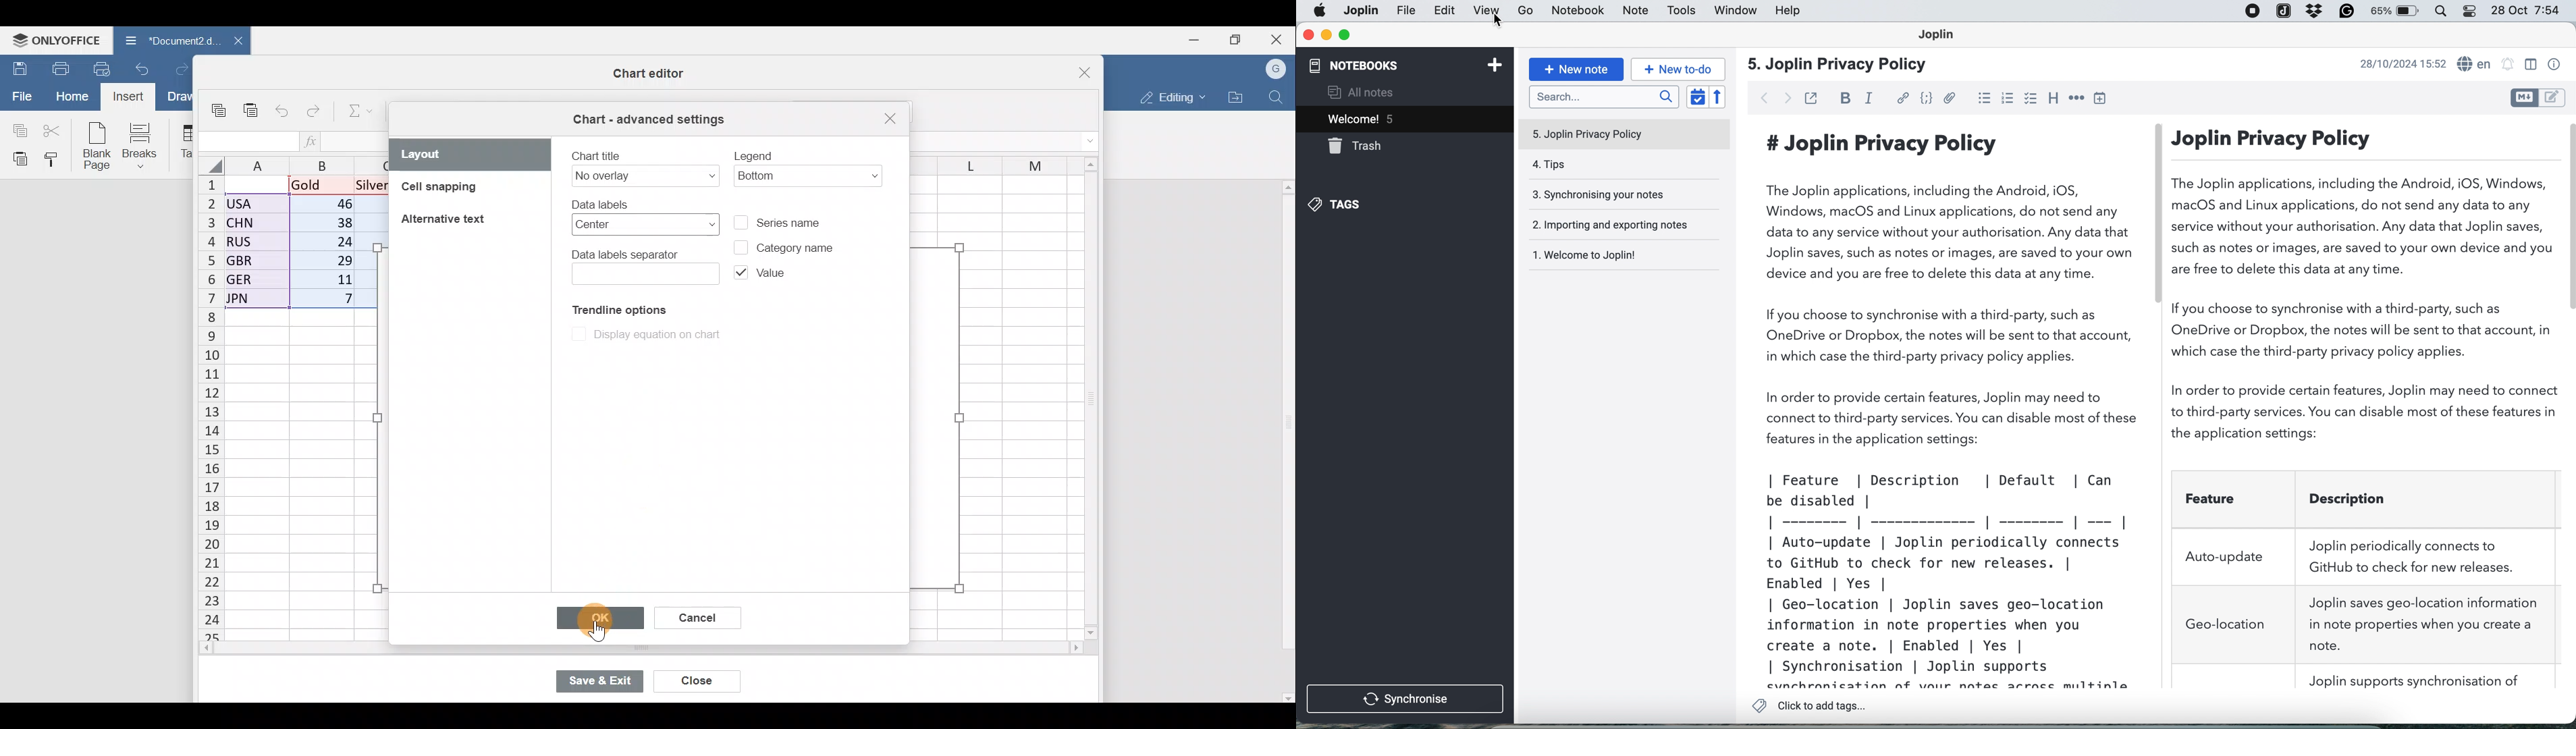 This screenshot has width=2576, height=756. Describe the element at coordinates (1497, 24) in the screenshot. I see `cursor` at that location.